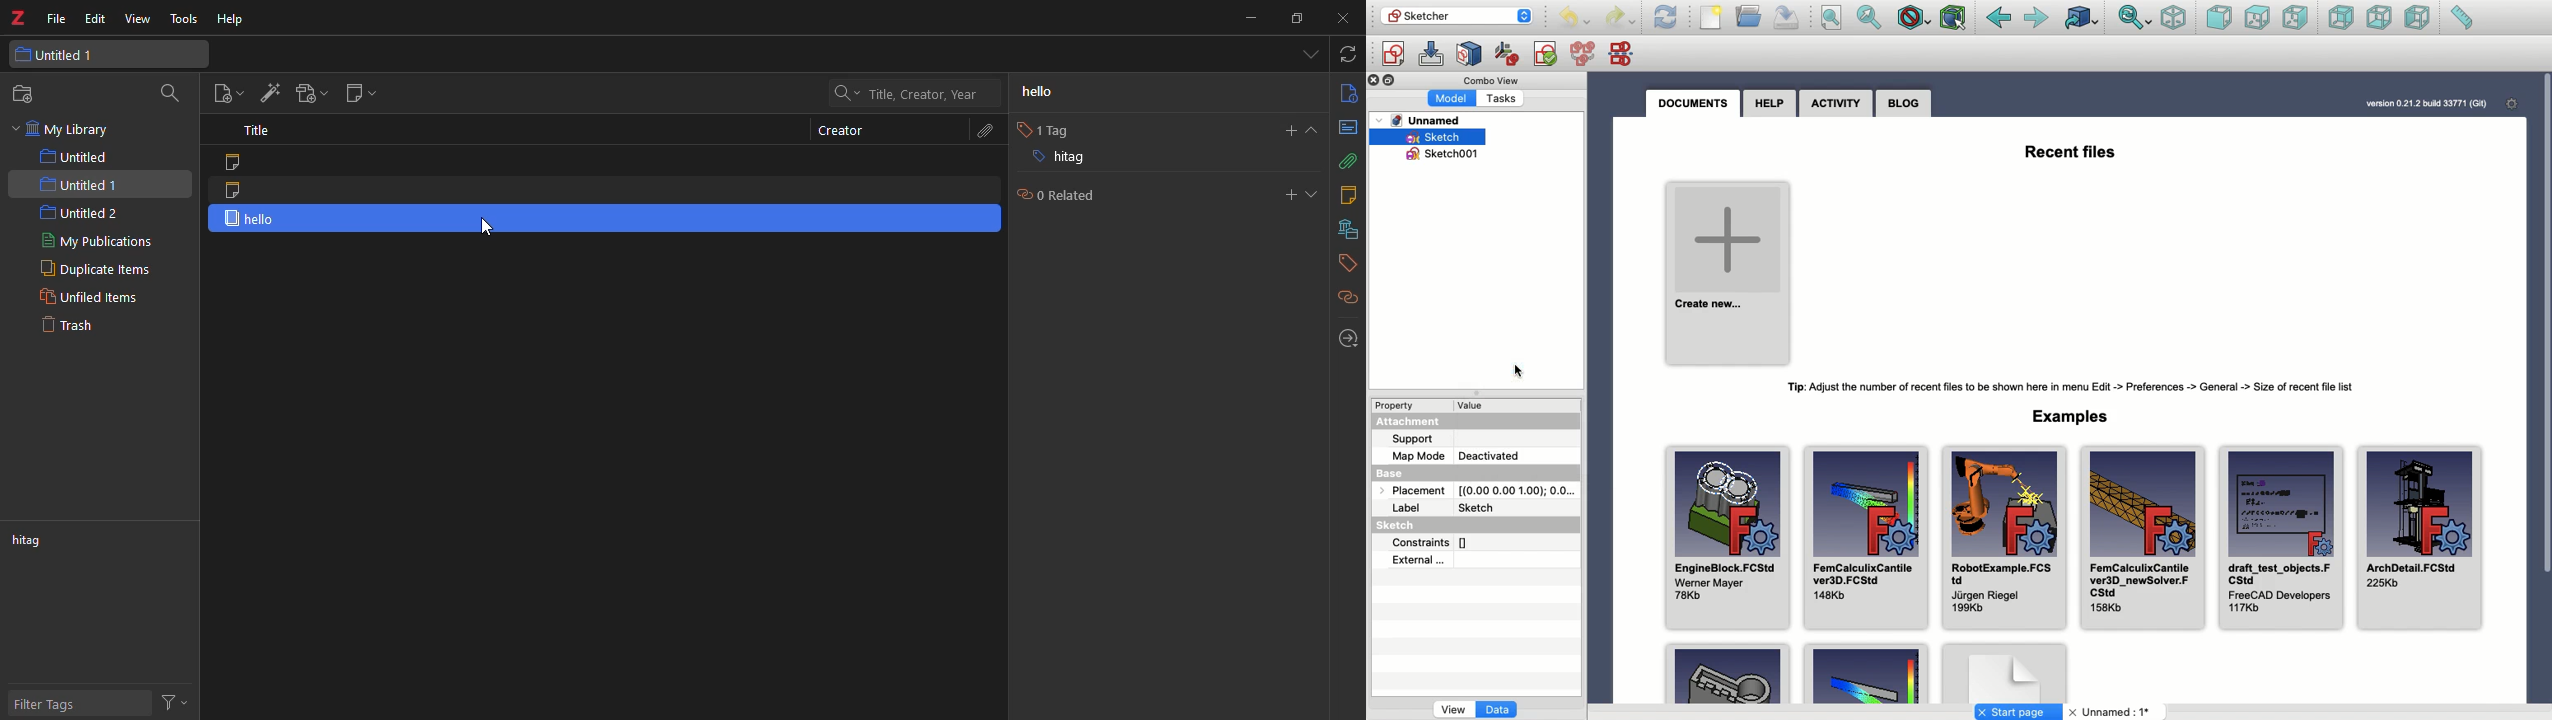  Describe the element at coordinates (2038, 19) in the screenshot. I see `Forward` at that location.